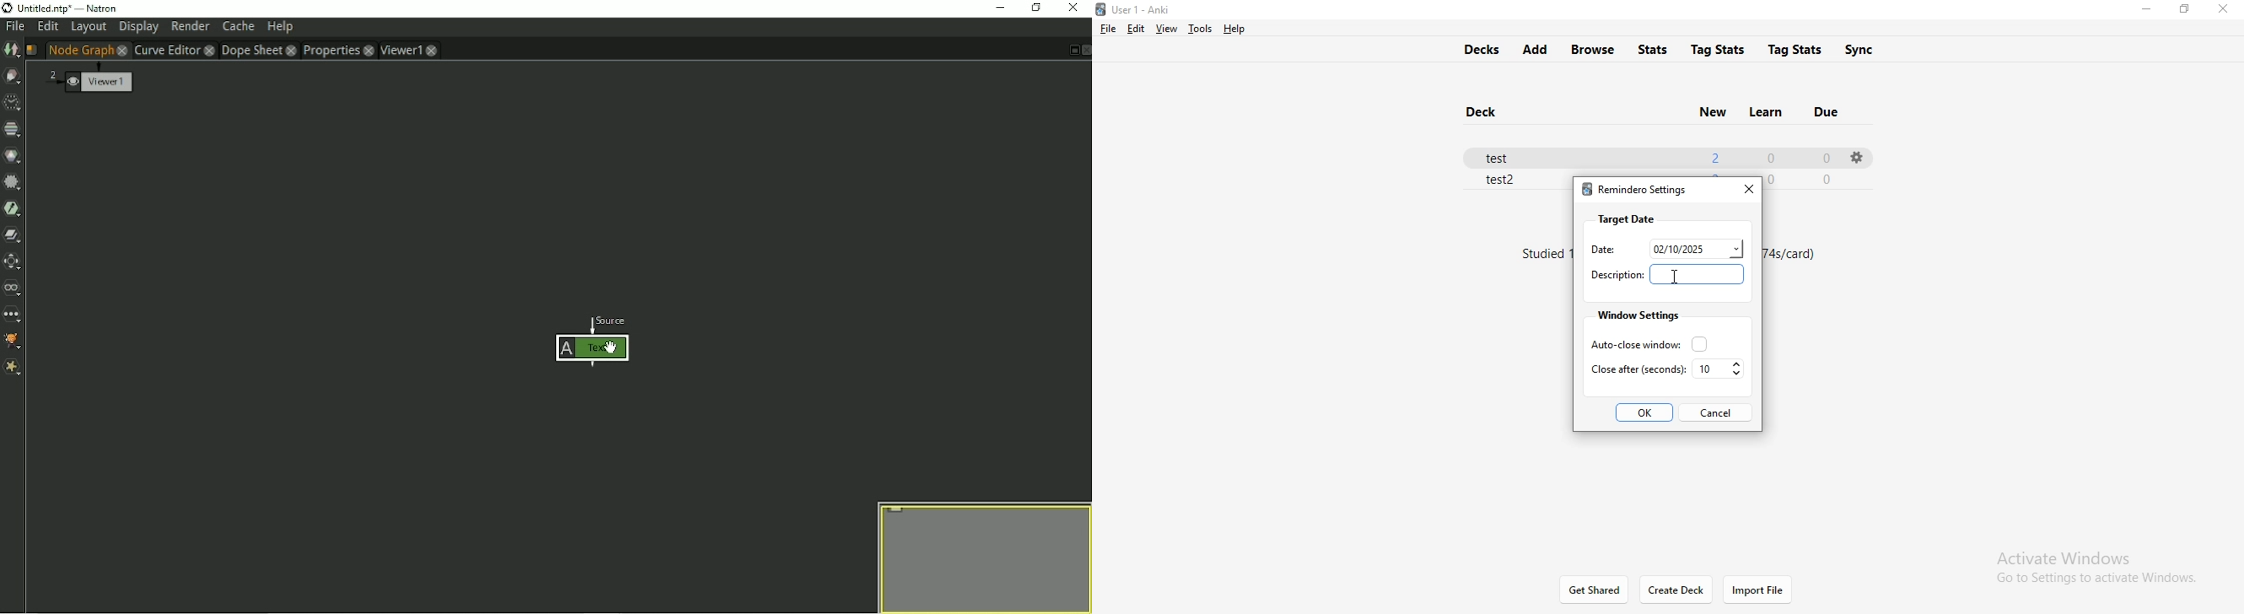 Image resolution: width=2268 pixels, height=616 pixels. I want to click on Restore down, so click(1037, 8).